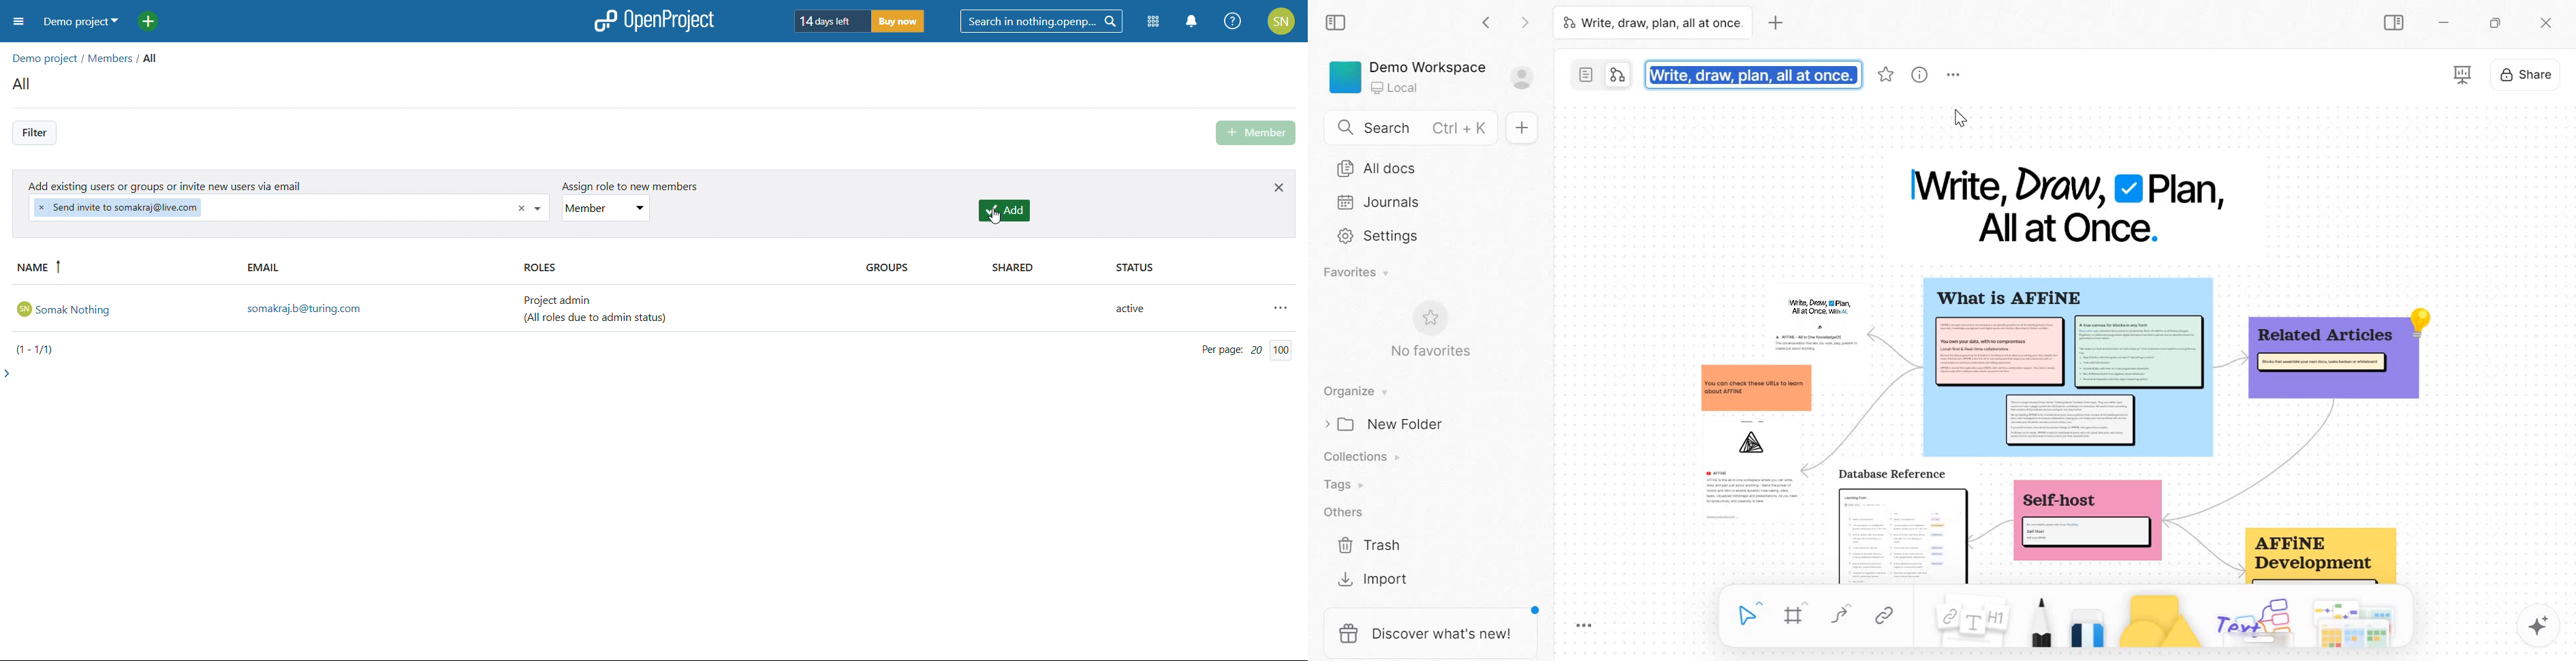 The height and width of the screenshot is (672, 2576). What do you see at coordinates (2443, 24) in the screenshot?
I see `Minimize` at bounding box center [2443, 24].